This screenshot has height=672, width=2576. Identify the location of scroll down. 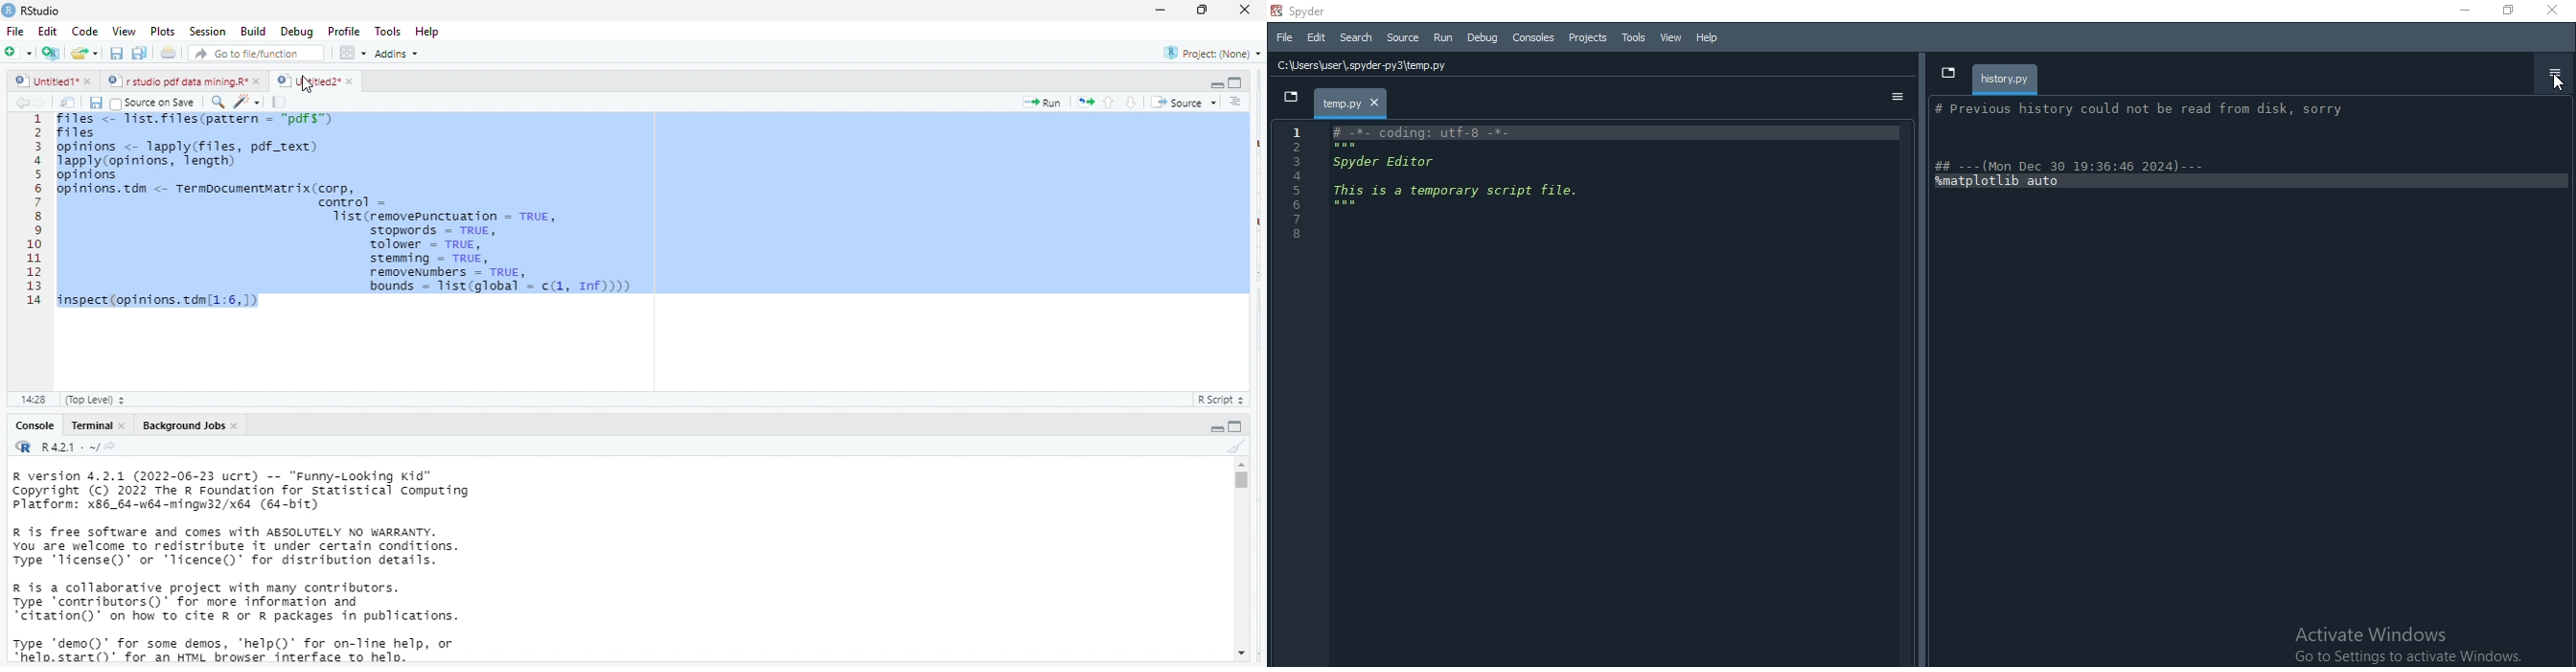
(1240, 655).